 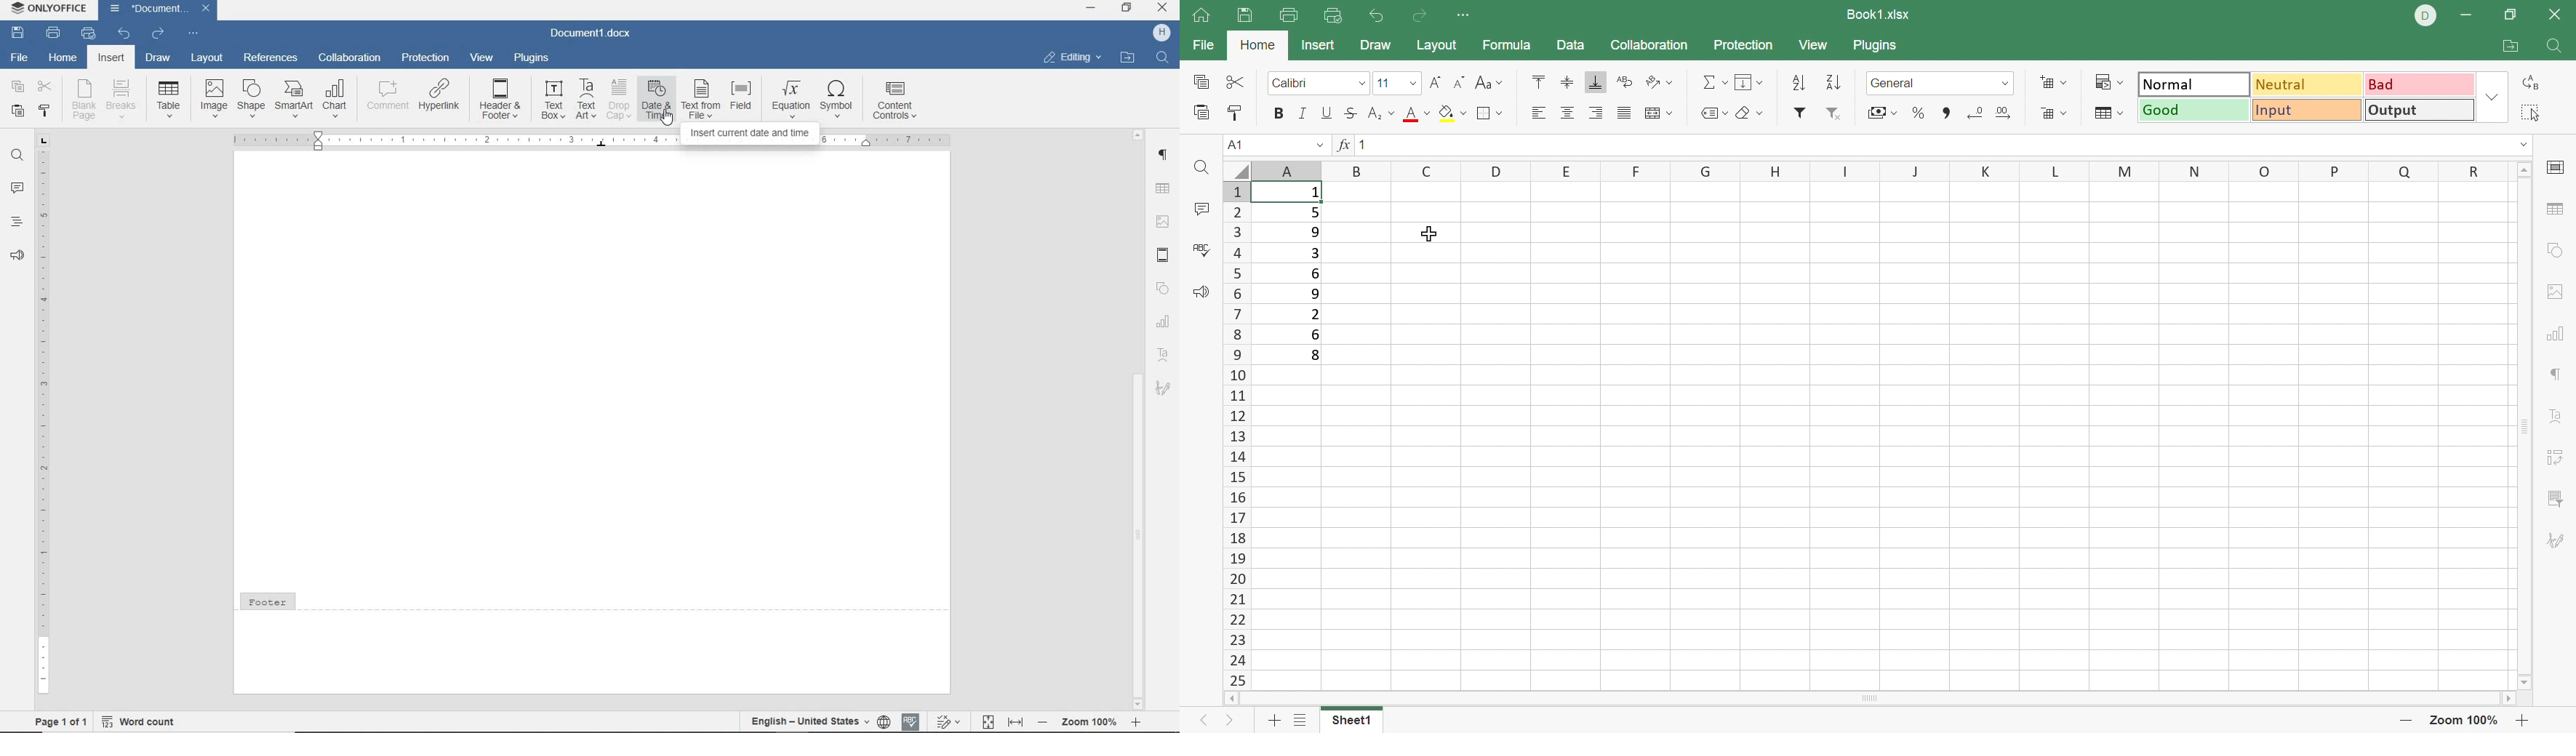 What do you see at coordinates (1162, 33) in the screenshot?
I see `username` at bounding box center [1162, 33].